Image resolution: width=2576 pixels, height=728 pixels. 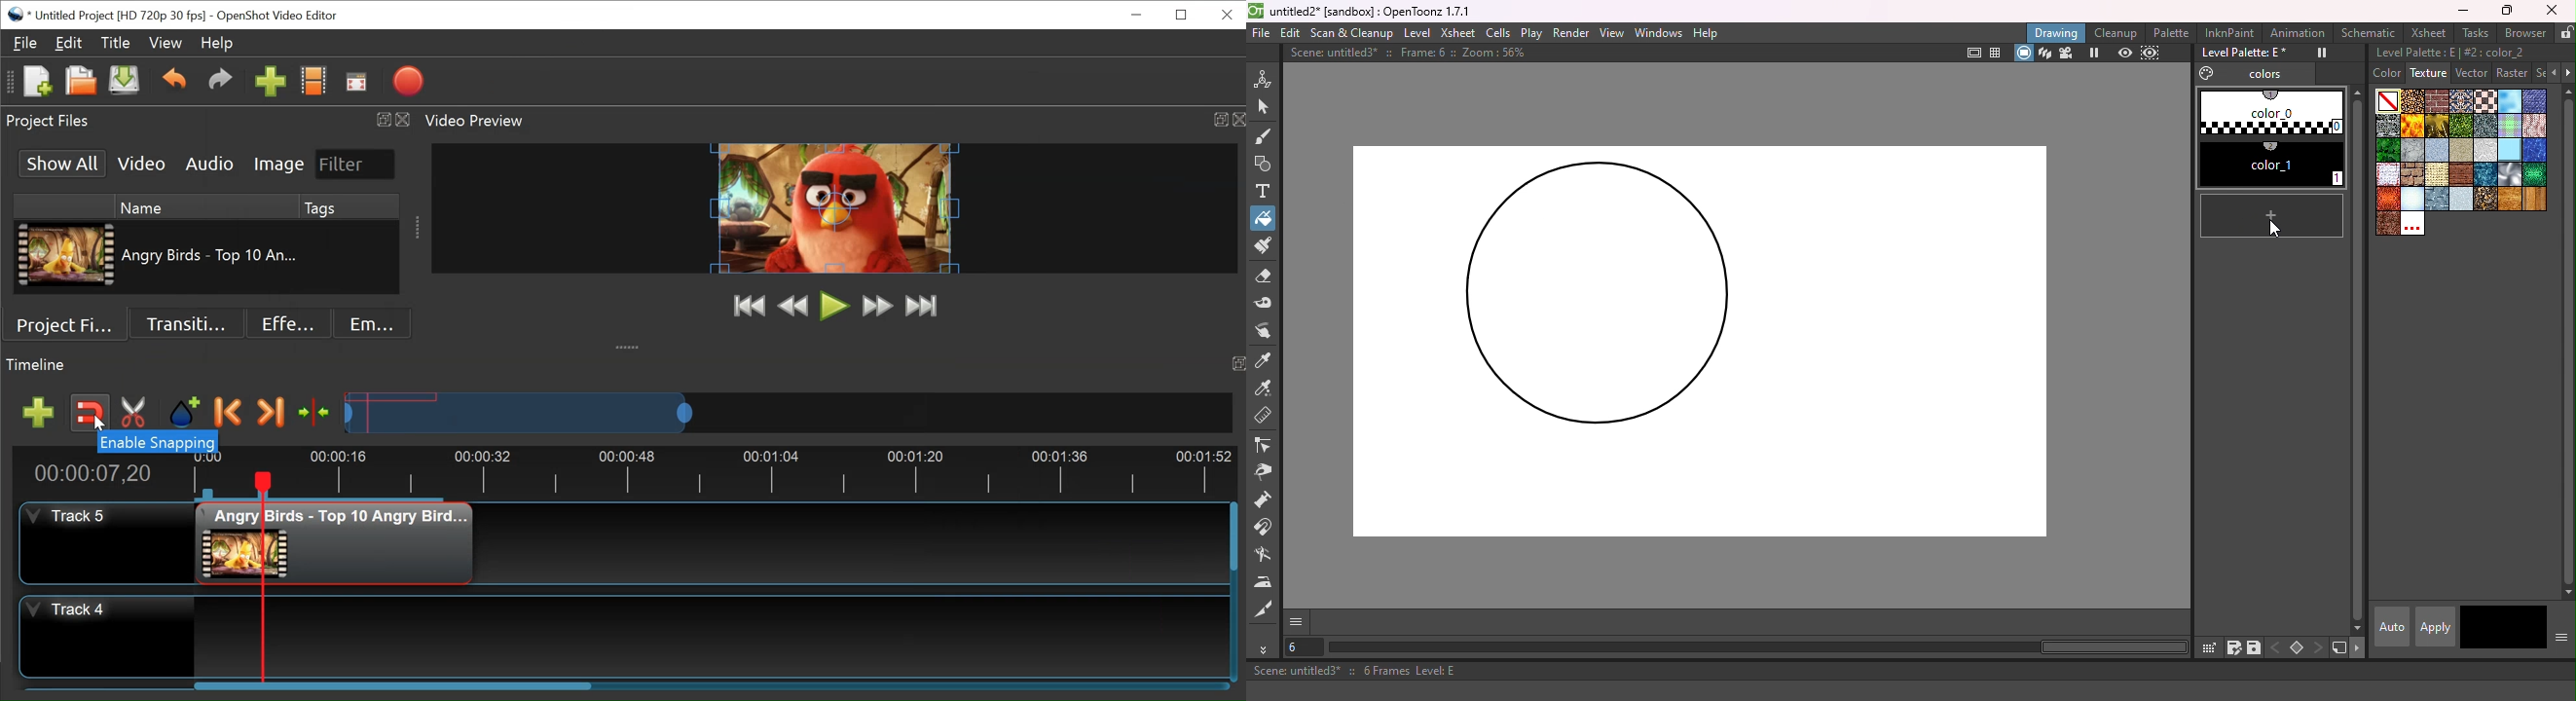 I want to click on Track Header, so click(x=108, y=543).